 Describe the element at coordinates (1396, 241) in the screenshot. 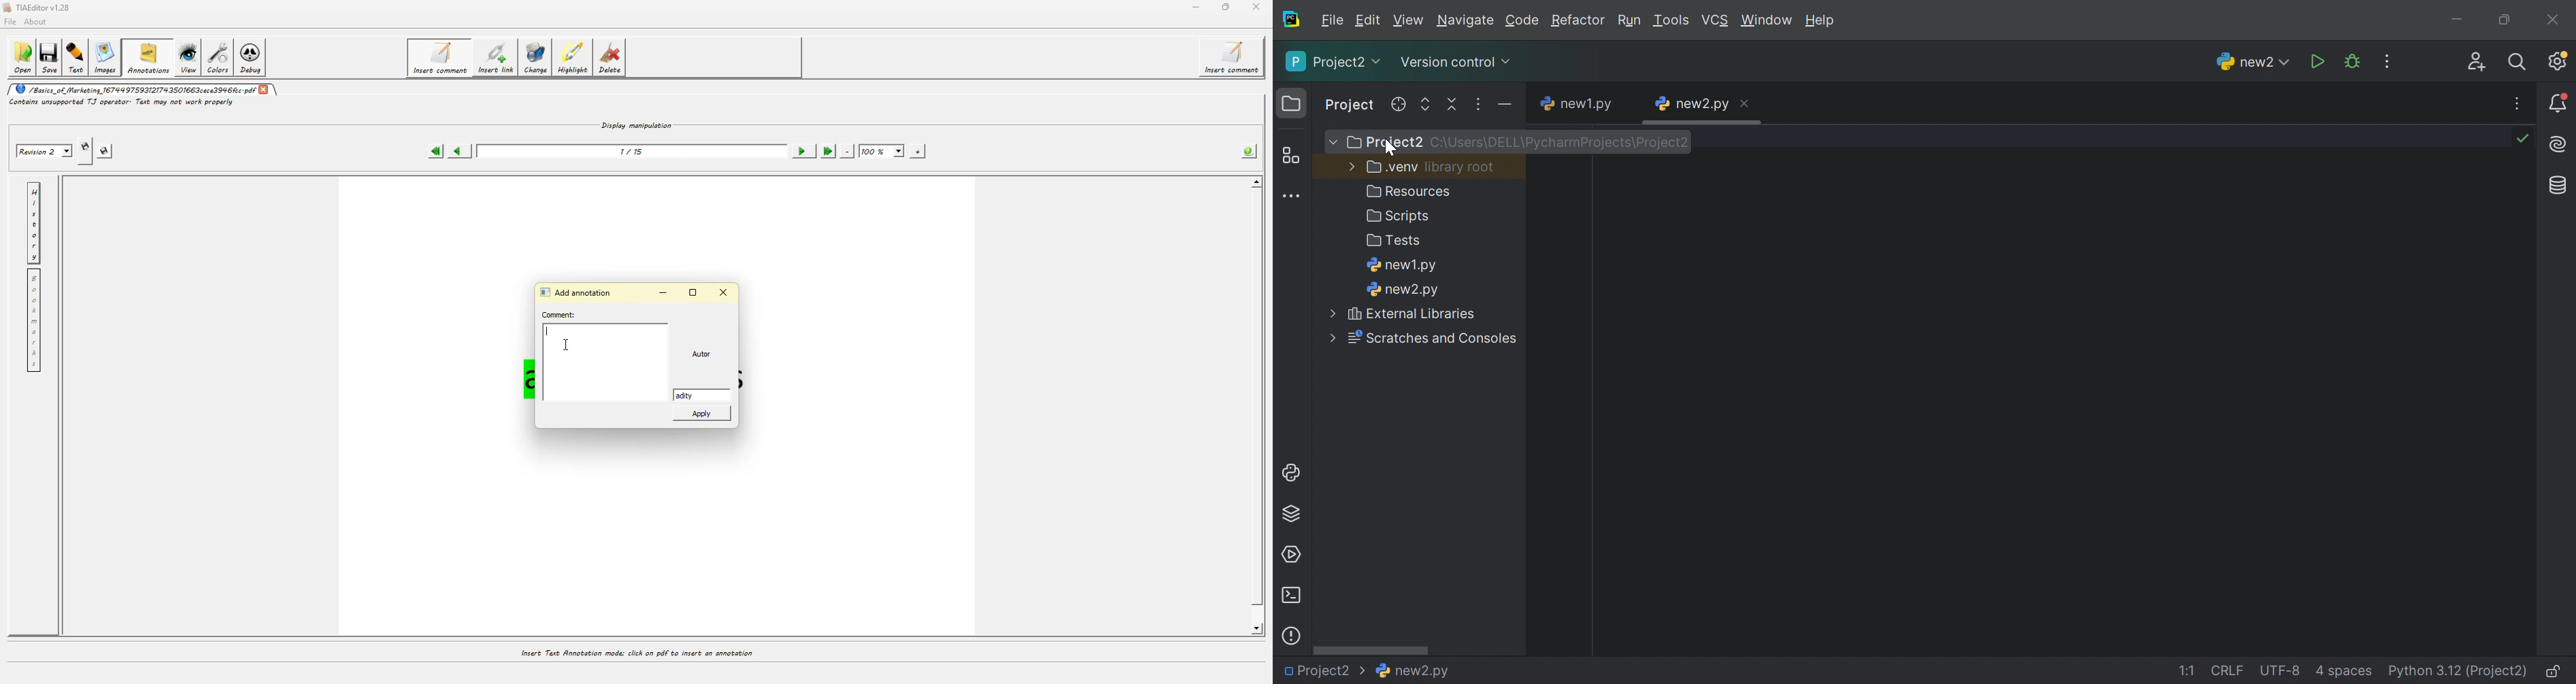

I see `Tests` at that location.